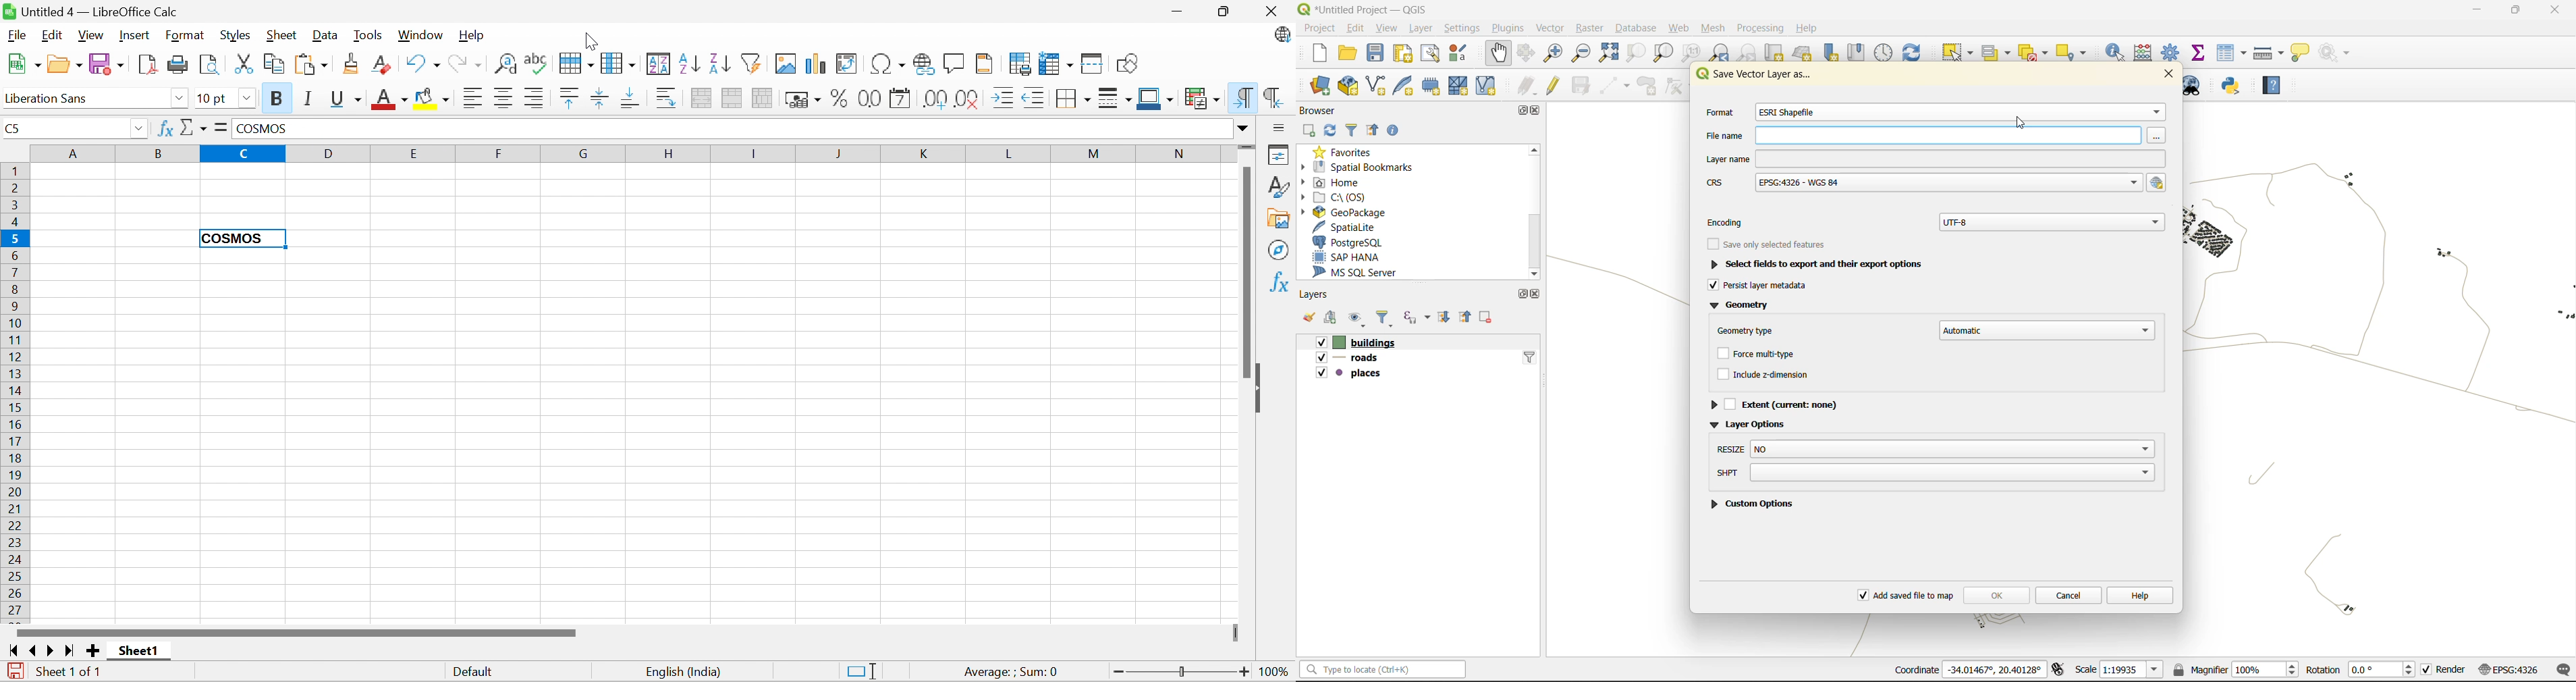 The image size is (2576, 700). I want to click on see only selected features, so click(1773, 244).